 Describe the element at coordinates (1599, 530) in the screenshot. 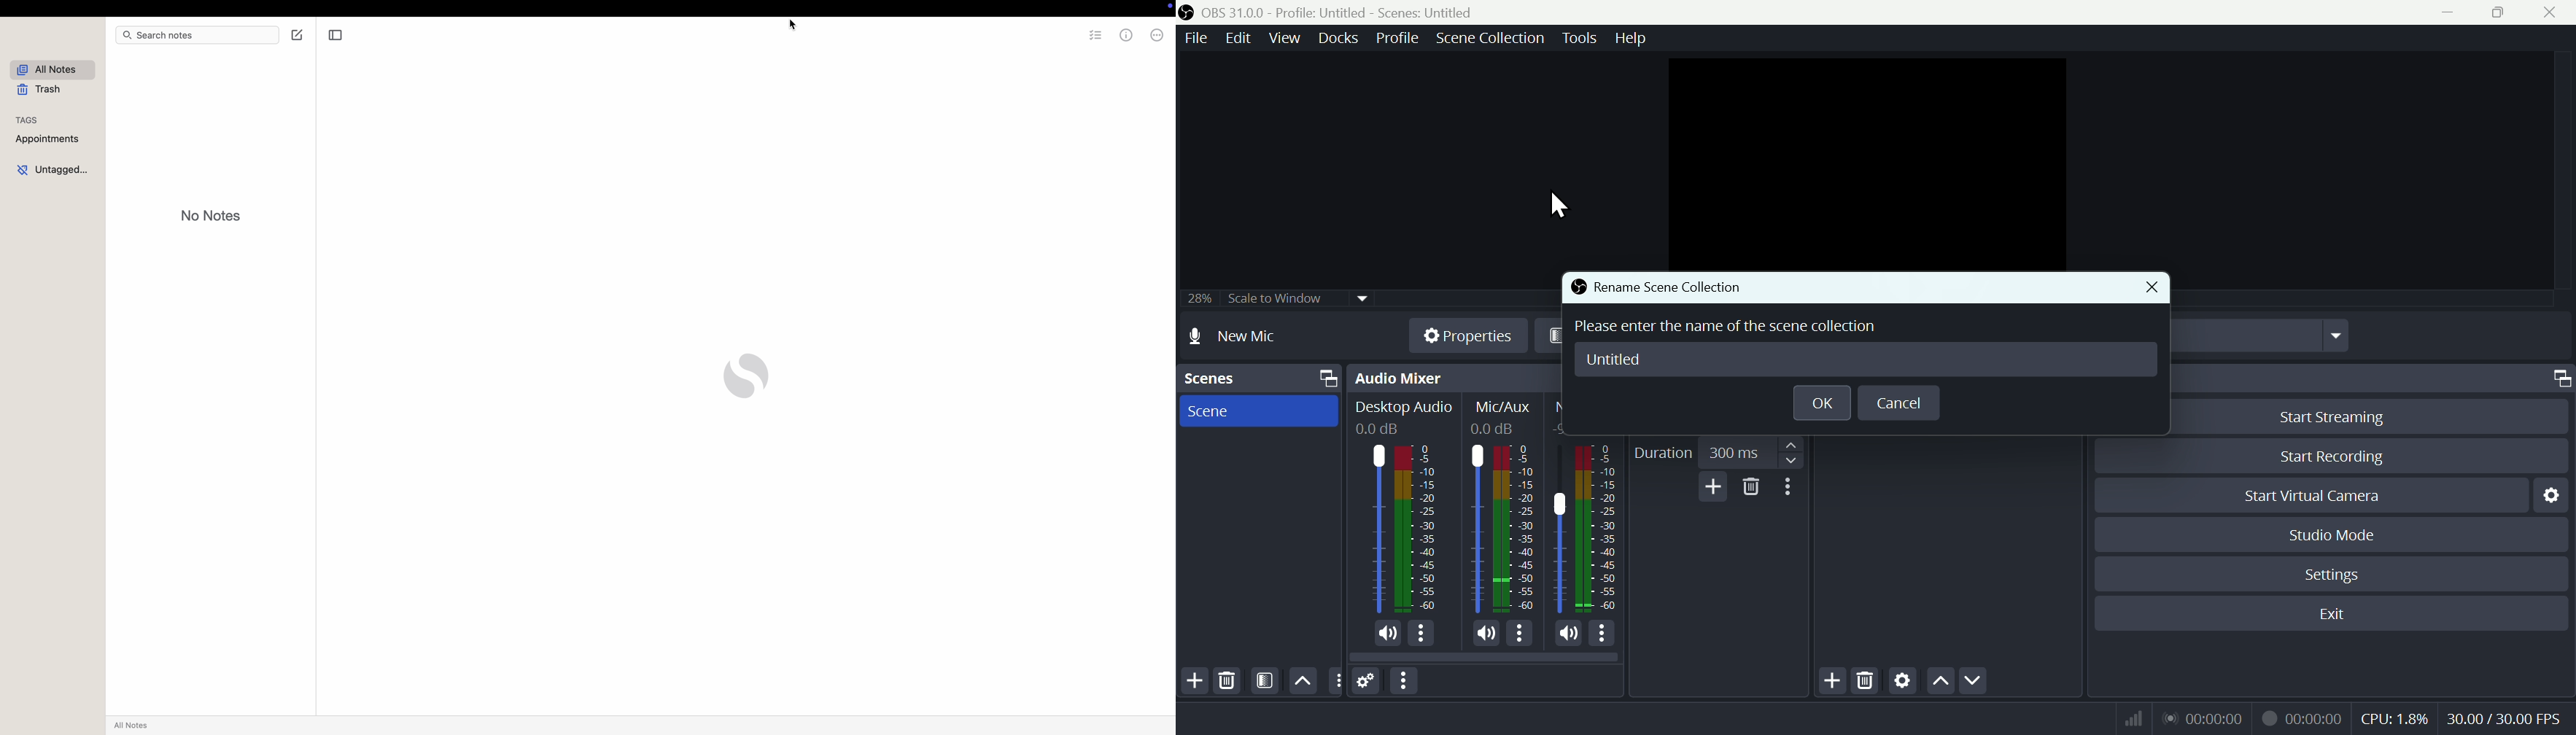

I see `New Mic` at that location.